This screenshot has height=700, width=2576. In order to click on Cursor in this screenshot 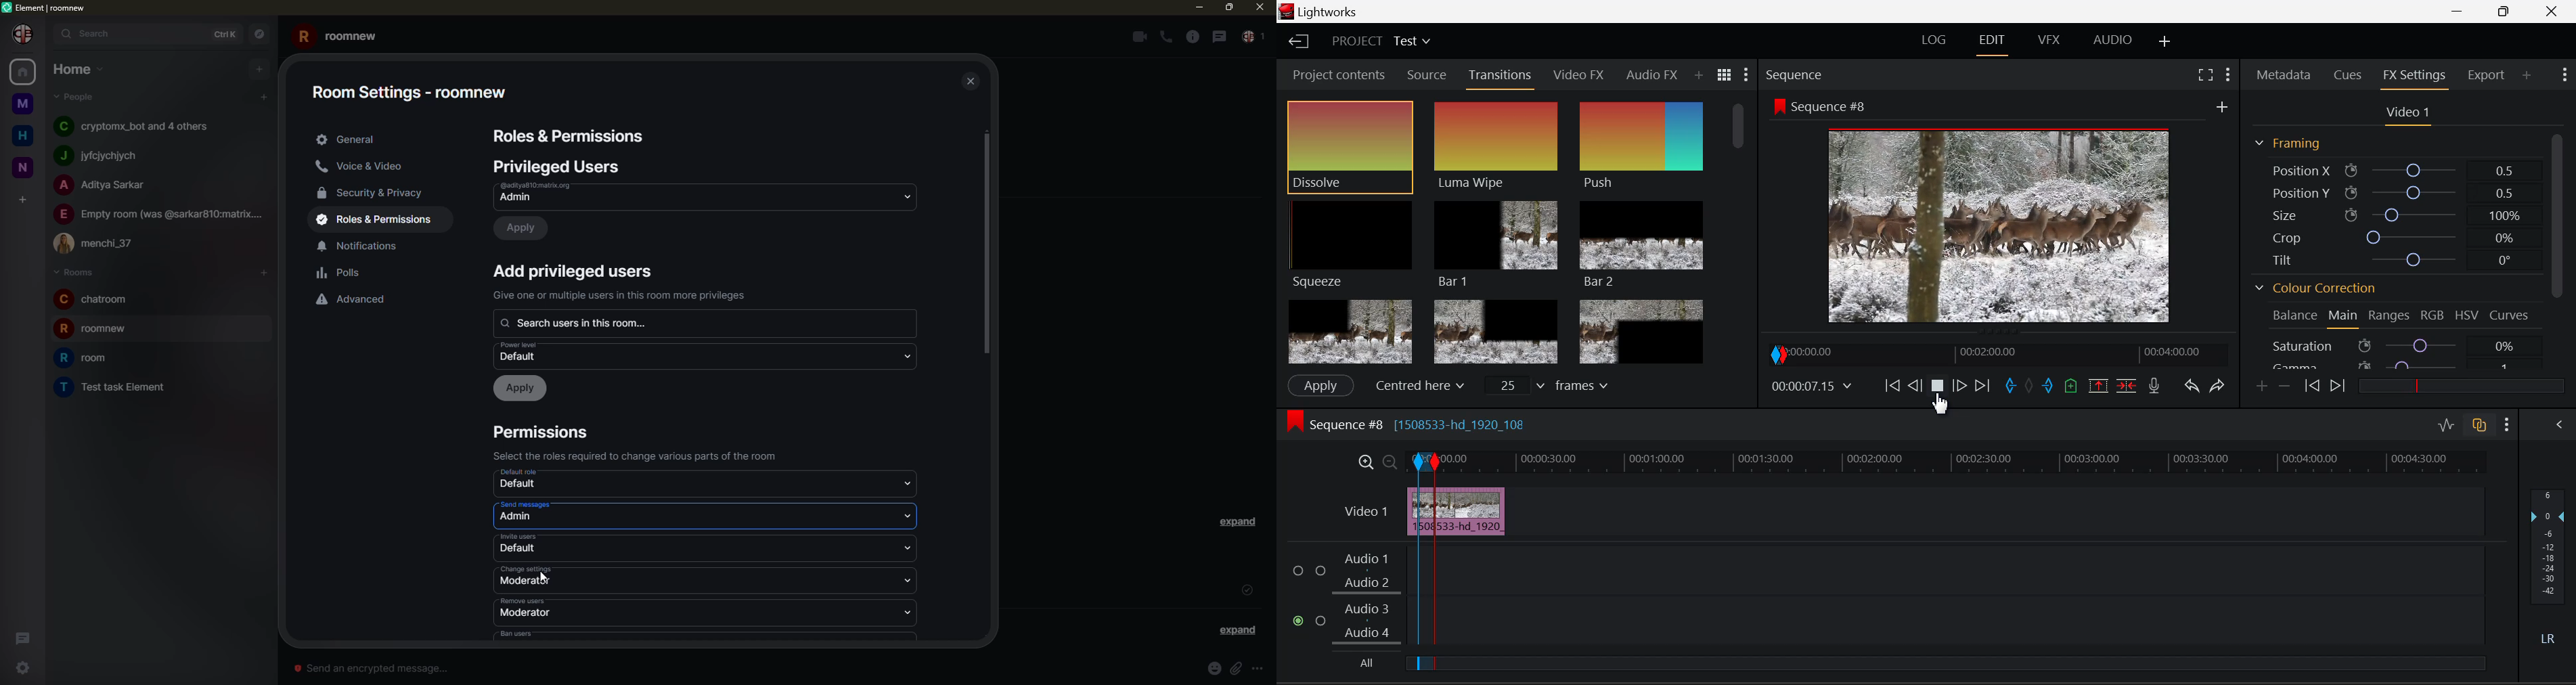, I will do `click(1945, 404)`.